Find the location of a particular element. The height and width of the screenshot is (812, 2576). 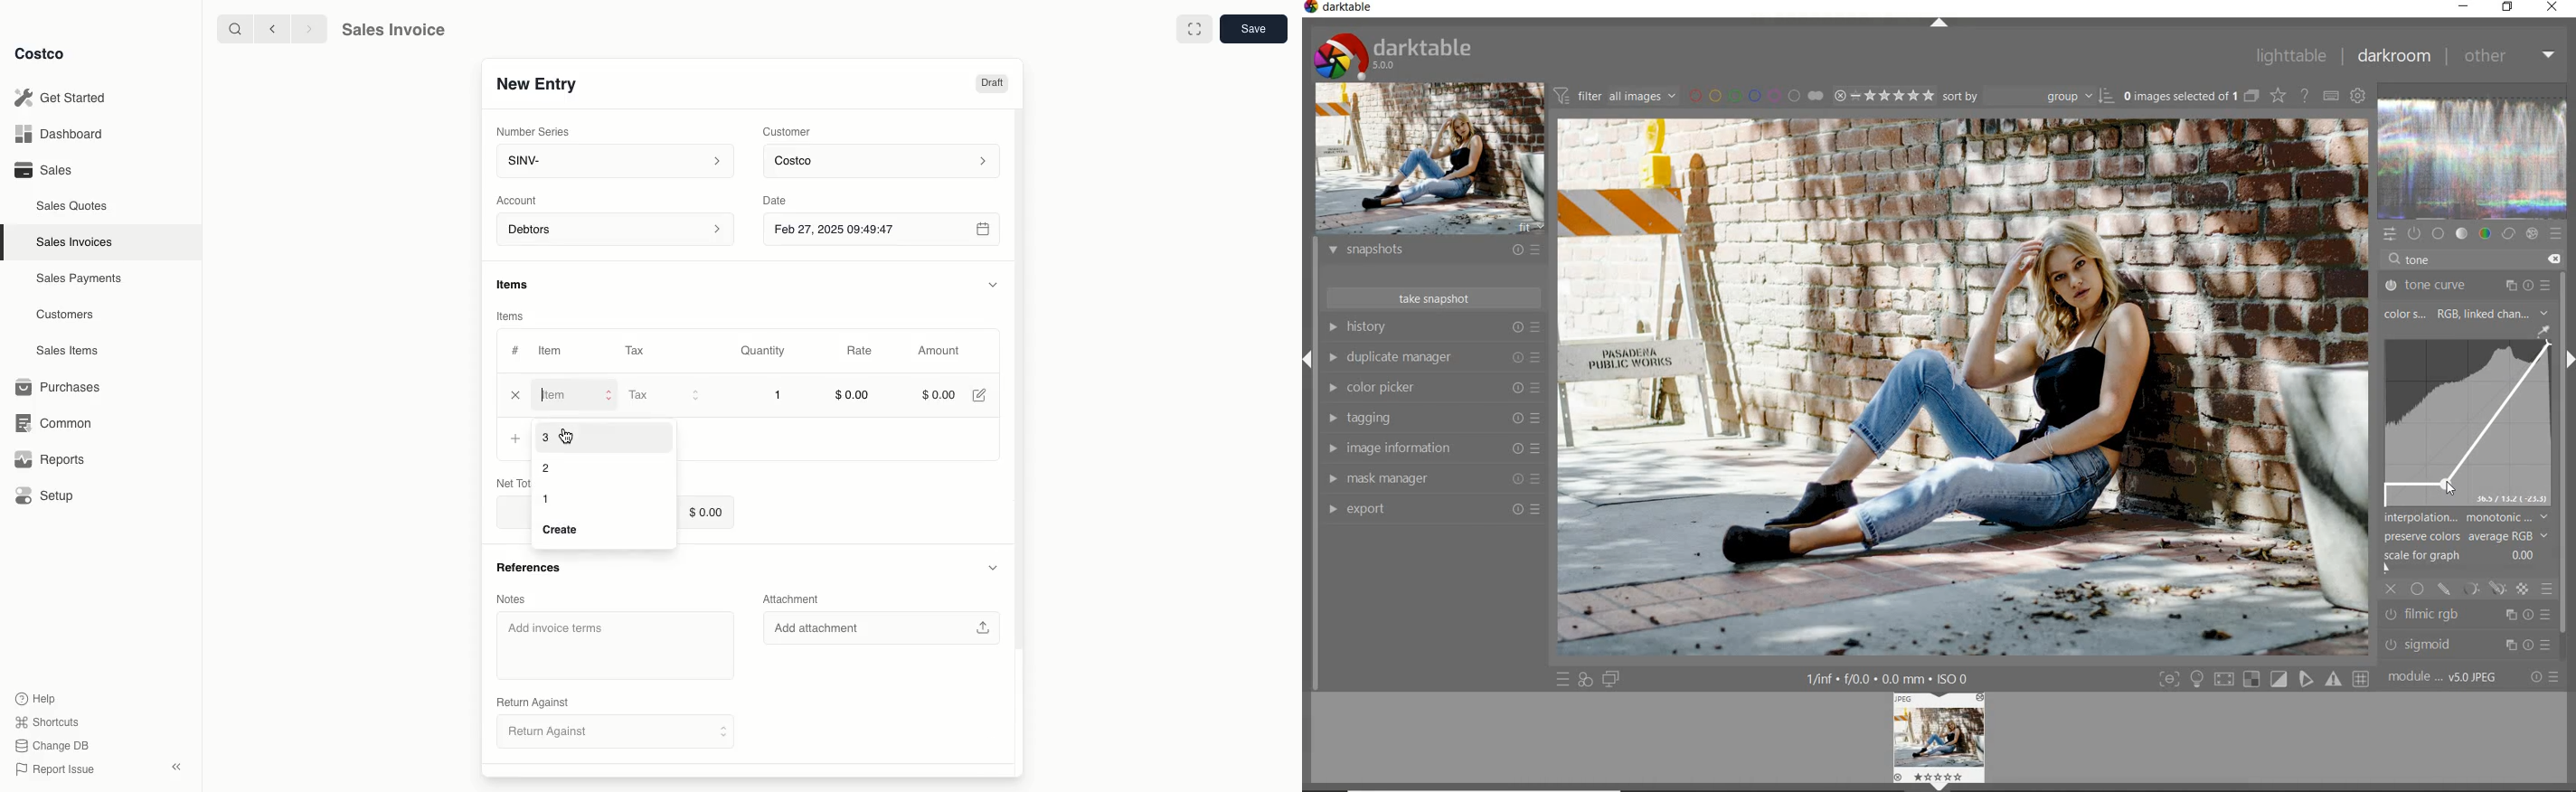

$0.00 is located at coordinates (939, 393).